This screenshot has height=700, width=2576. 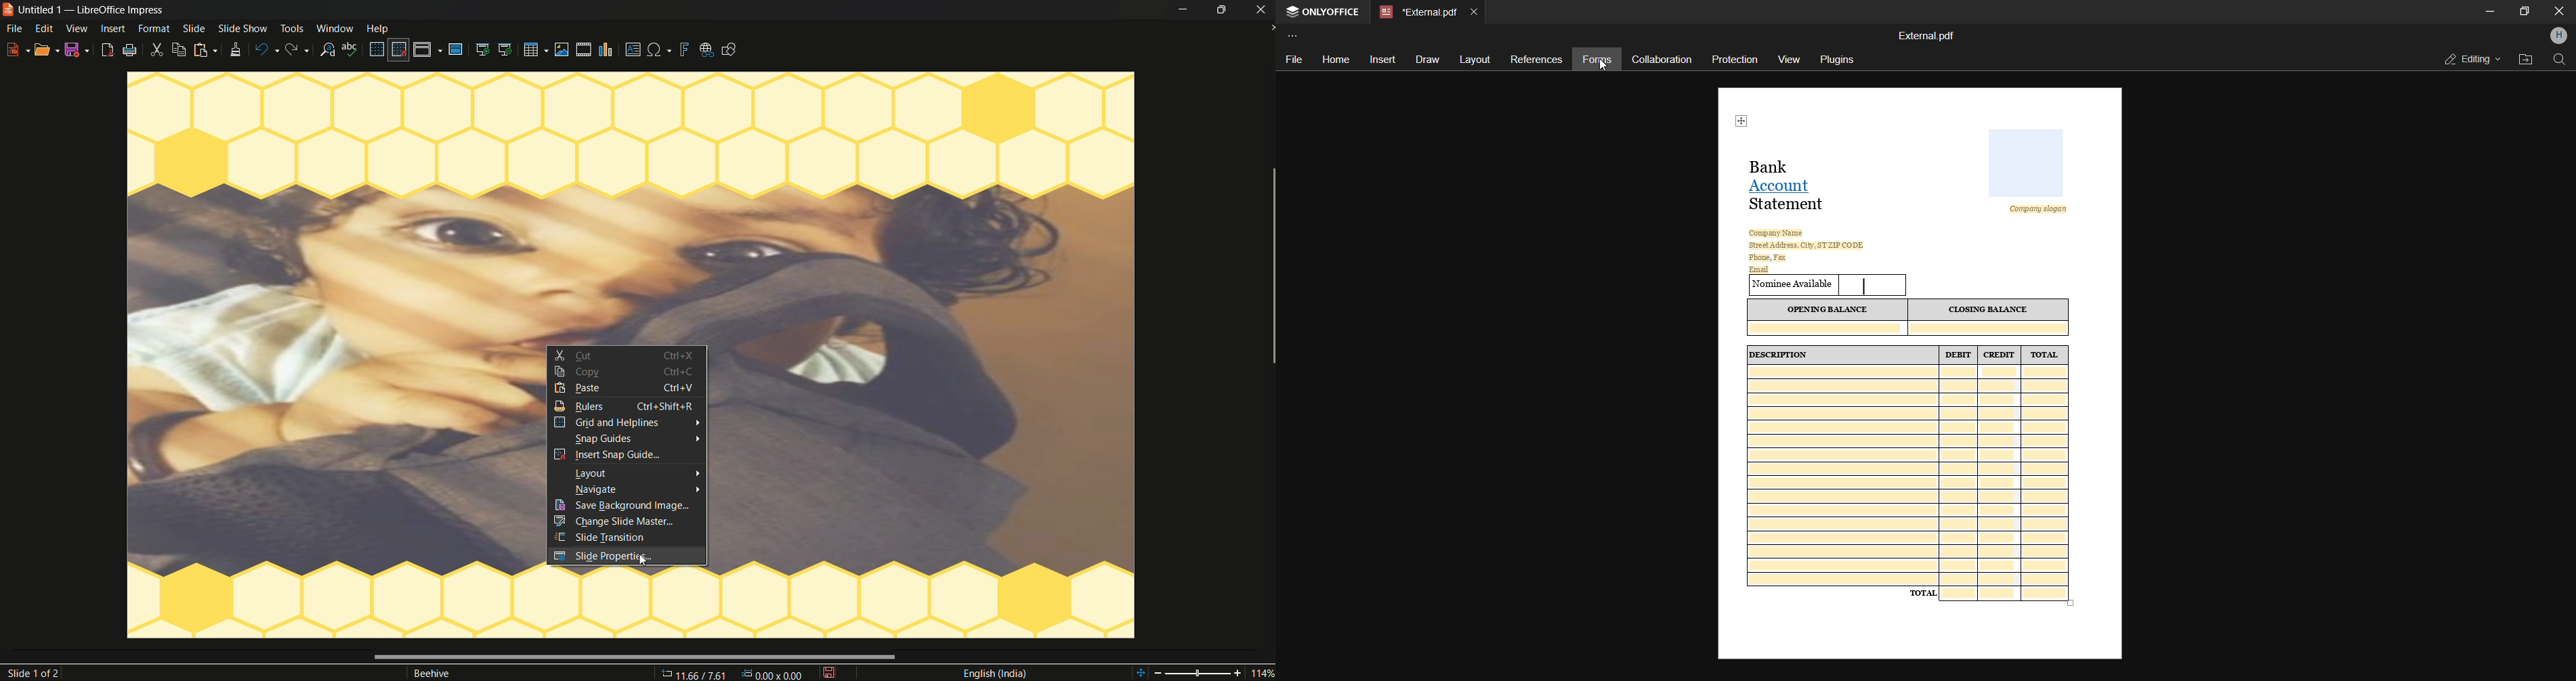 I want to click on copy, so click(x=579, y=371).